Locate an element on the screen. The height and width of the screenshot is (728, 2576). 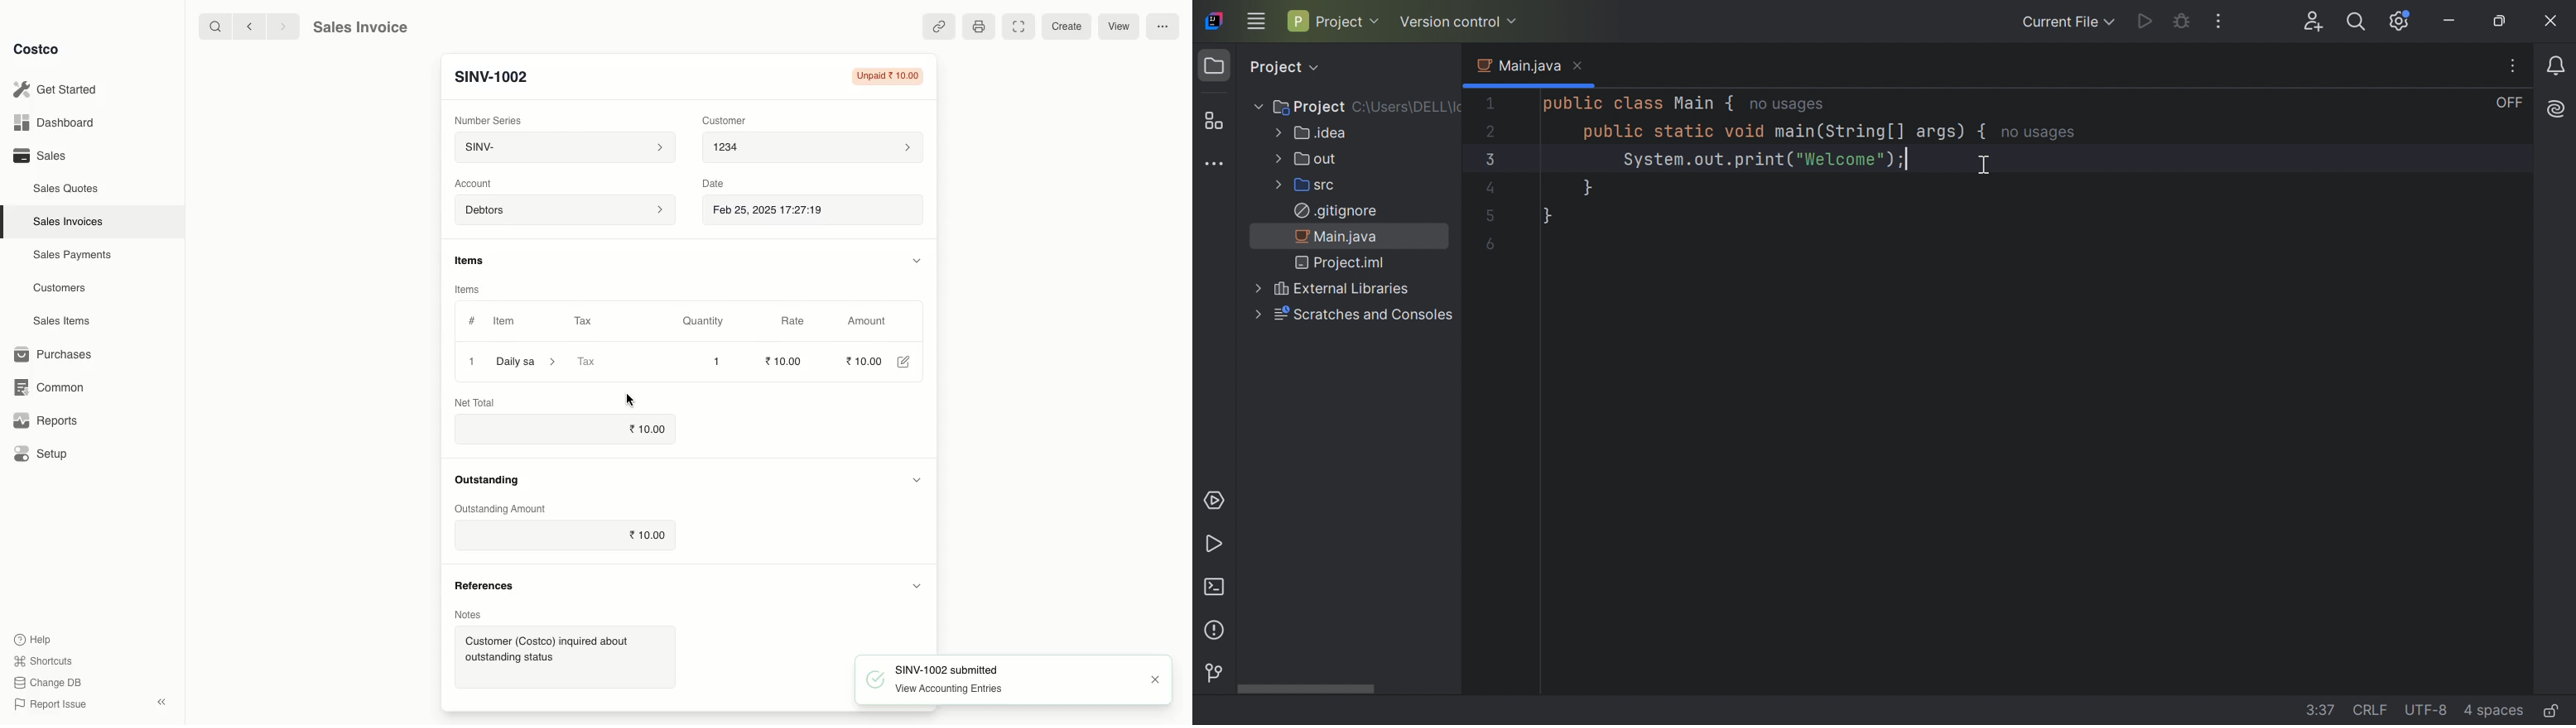
Tax is located at coordinates (583, 319).